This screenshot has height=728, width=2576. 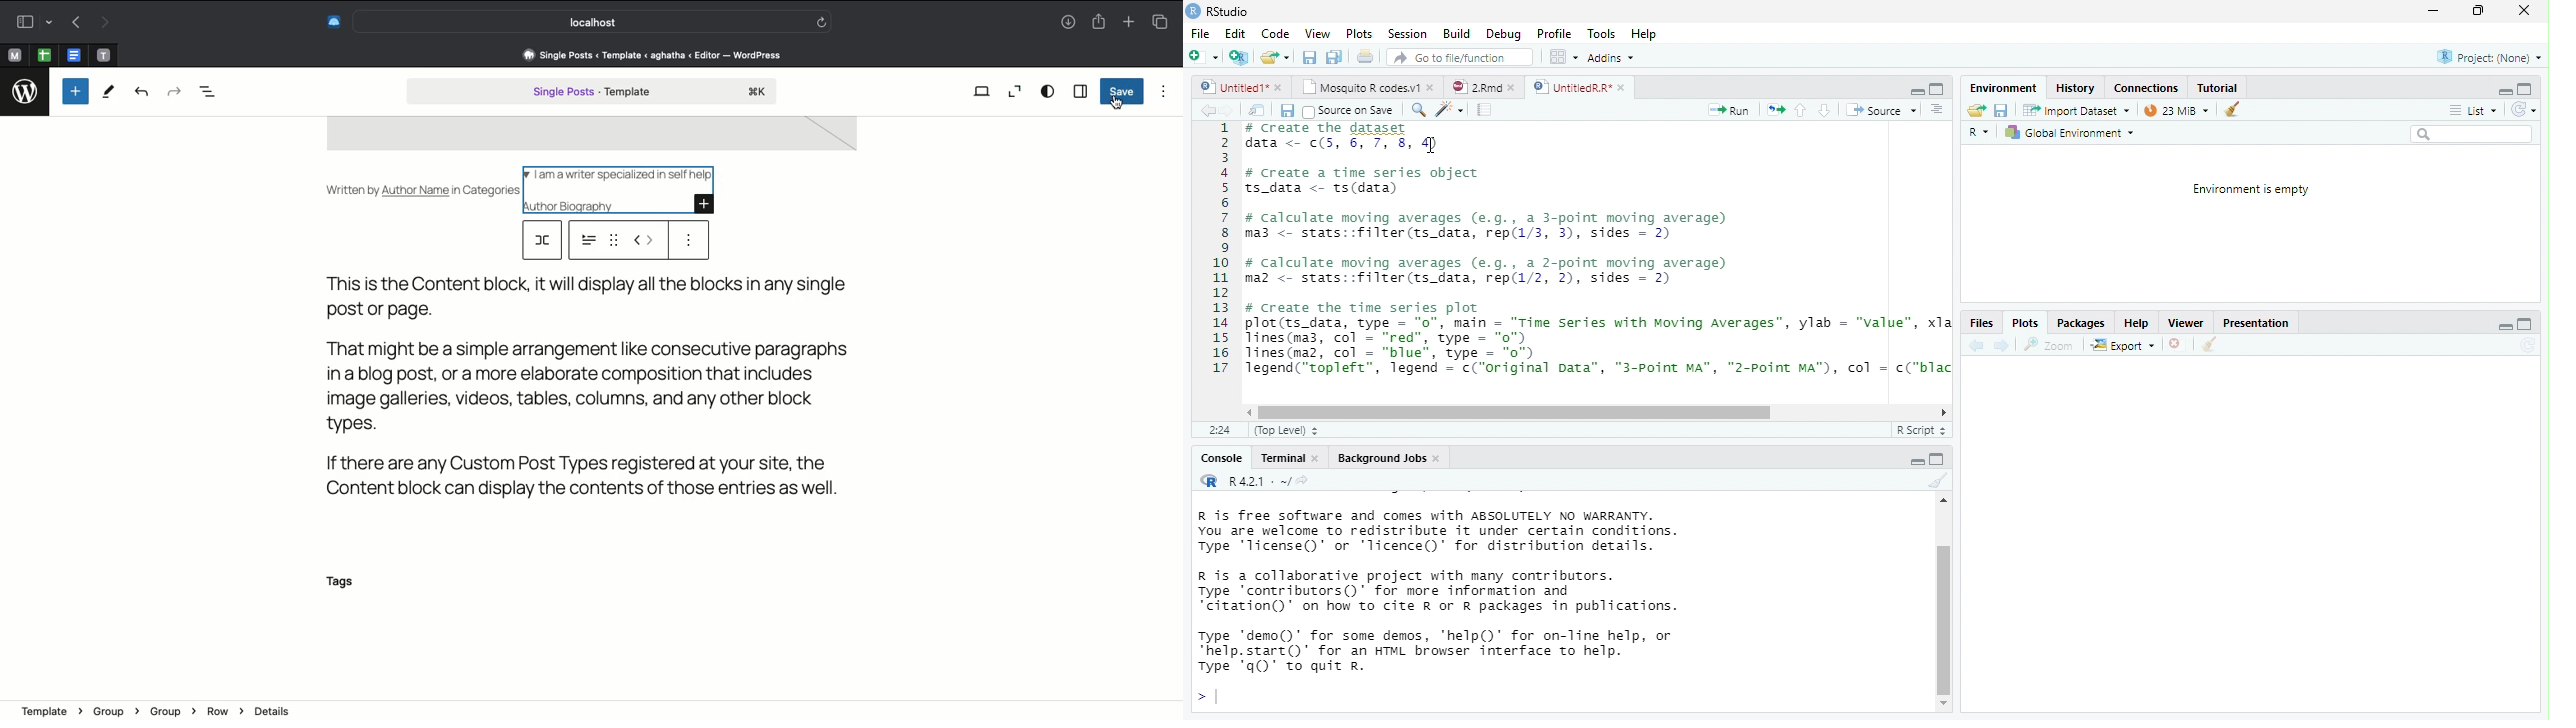 I want to click on R, so click(x=1207, y=480).